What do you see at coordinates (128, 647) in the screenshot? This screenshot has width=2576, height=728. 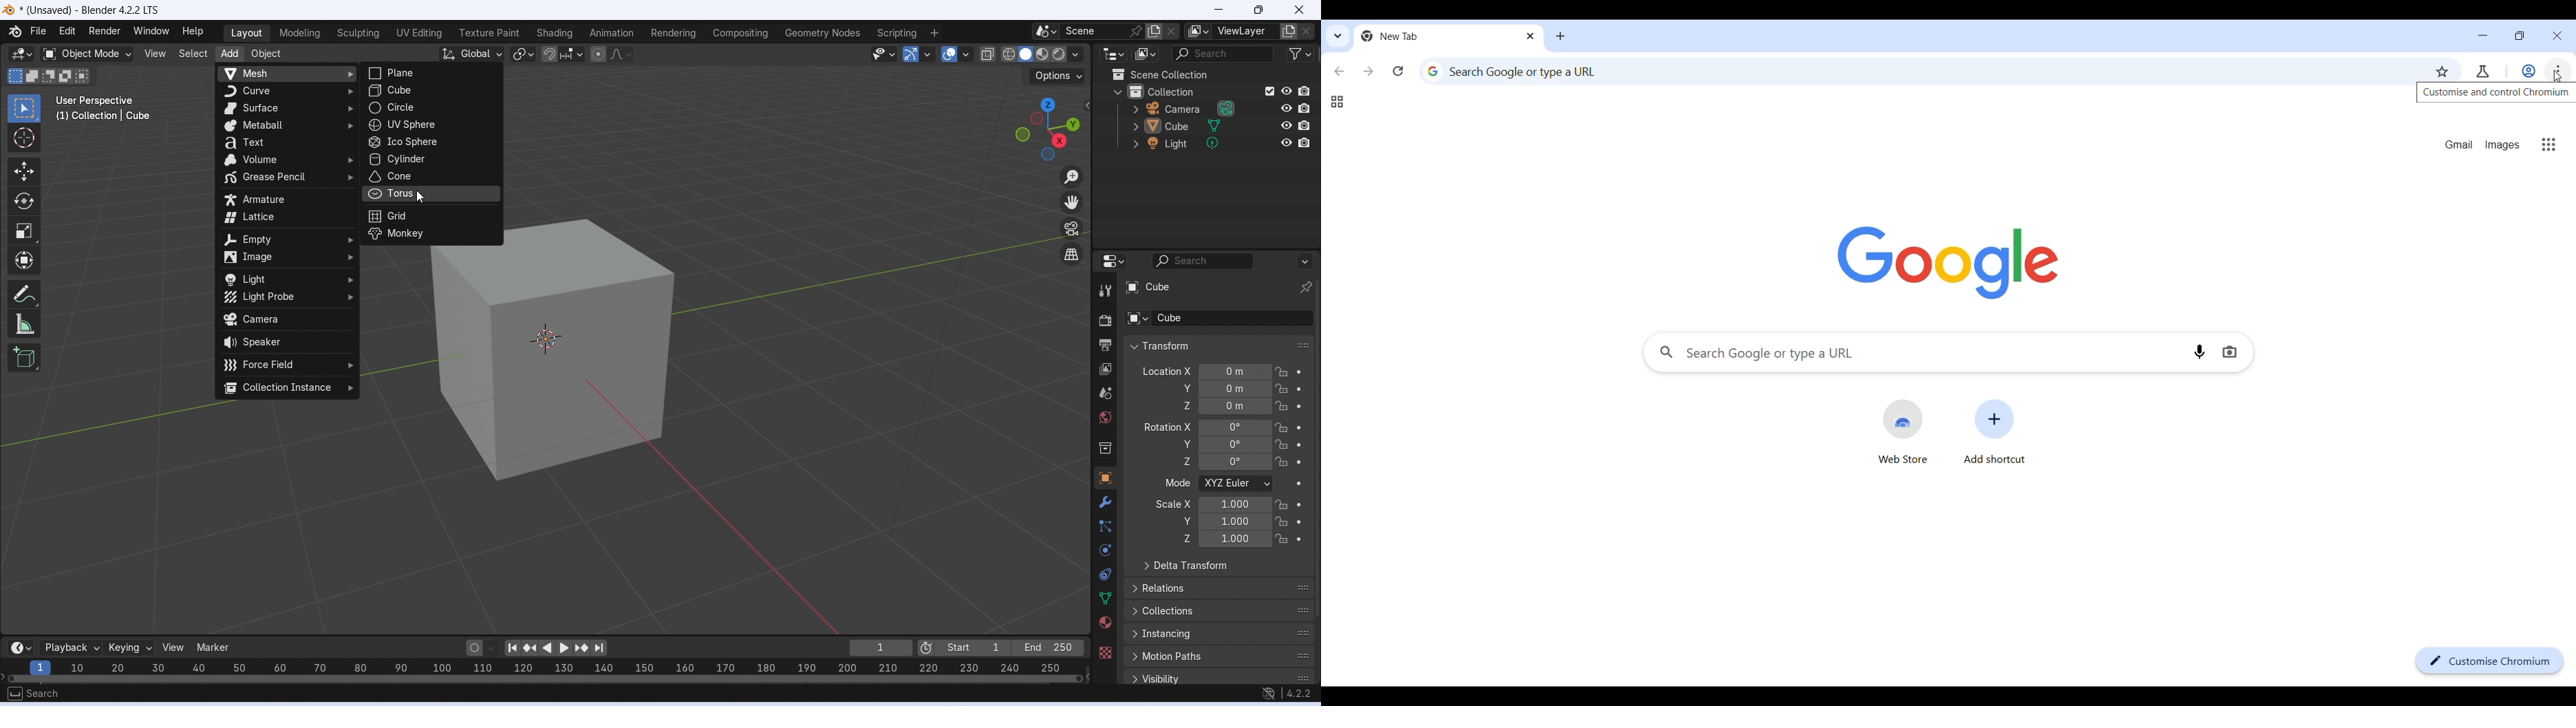 I see `Keying` at bounding box center [128, 647].